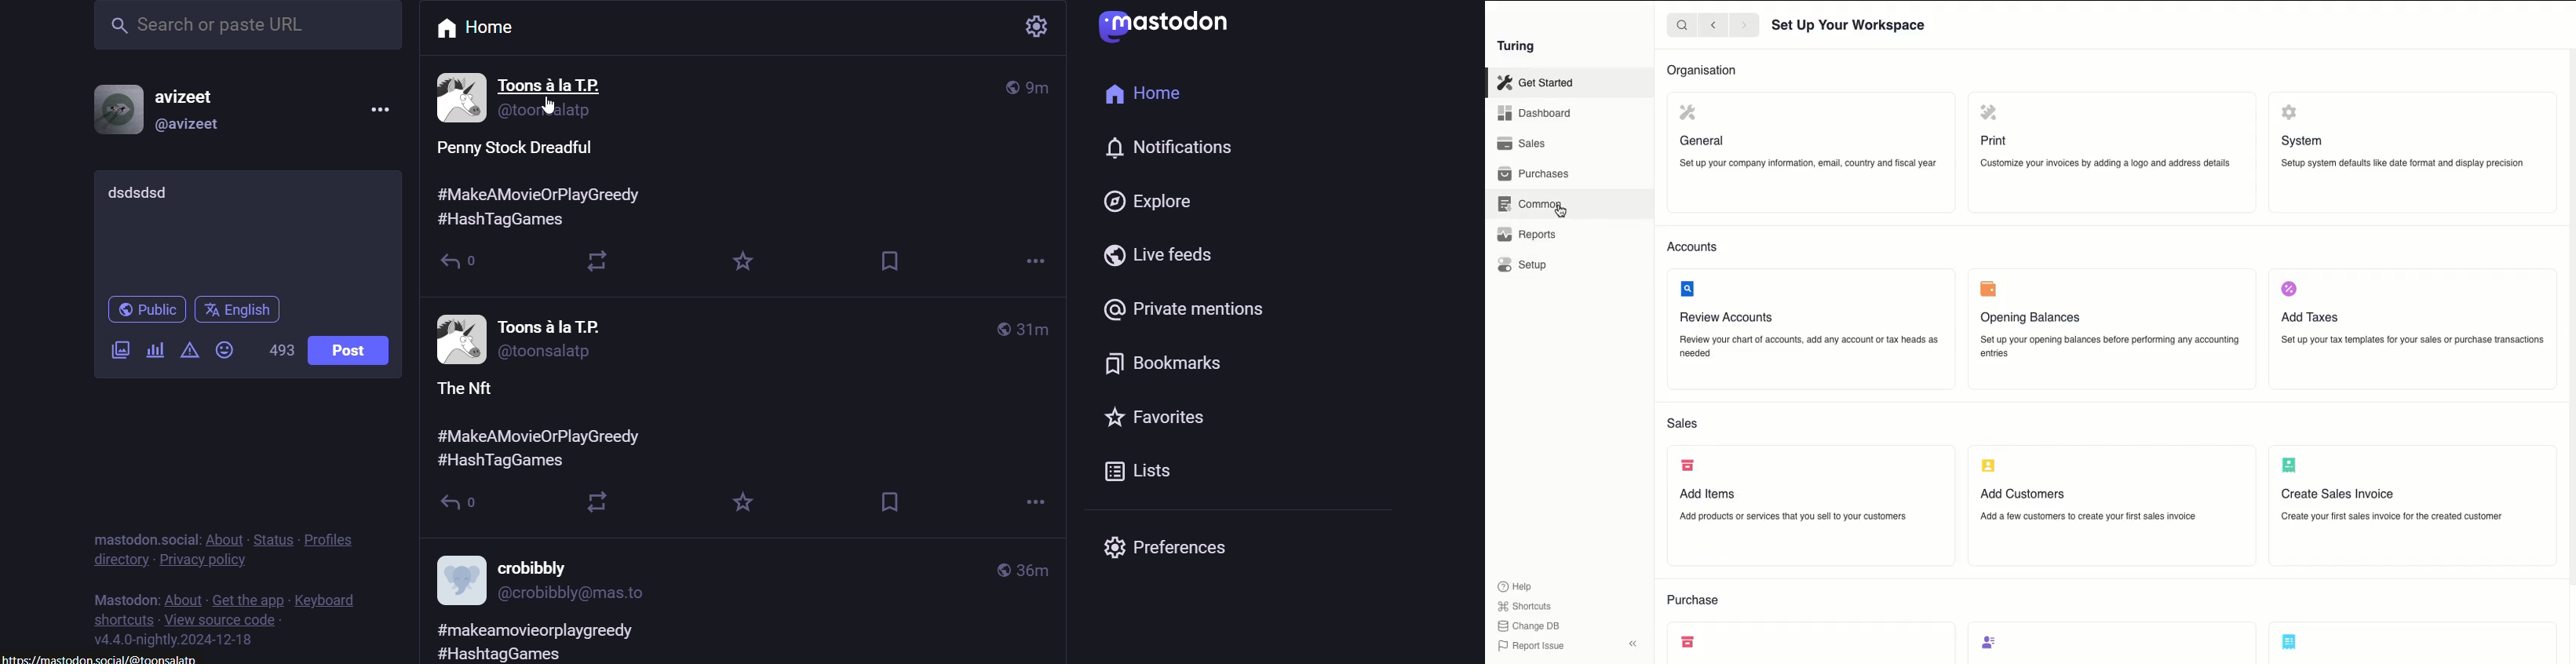 The image size is (2576, 672). What do you see at coordinates (224, 533) in the screenshot?
I see `about` at bounding box center [224, 533].